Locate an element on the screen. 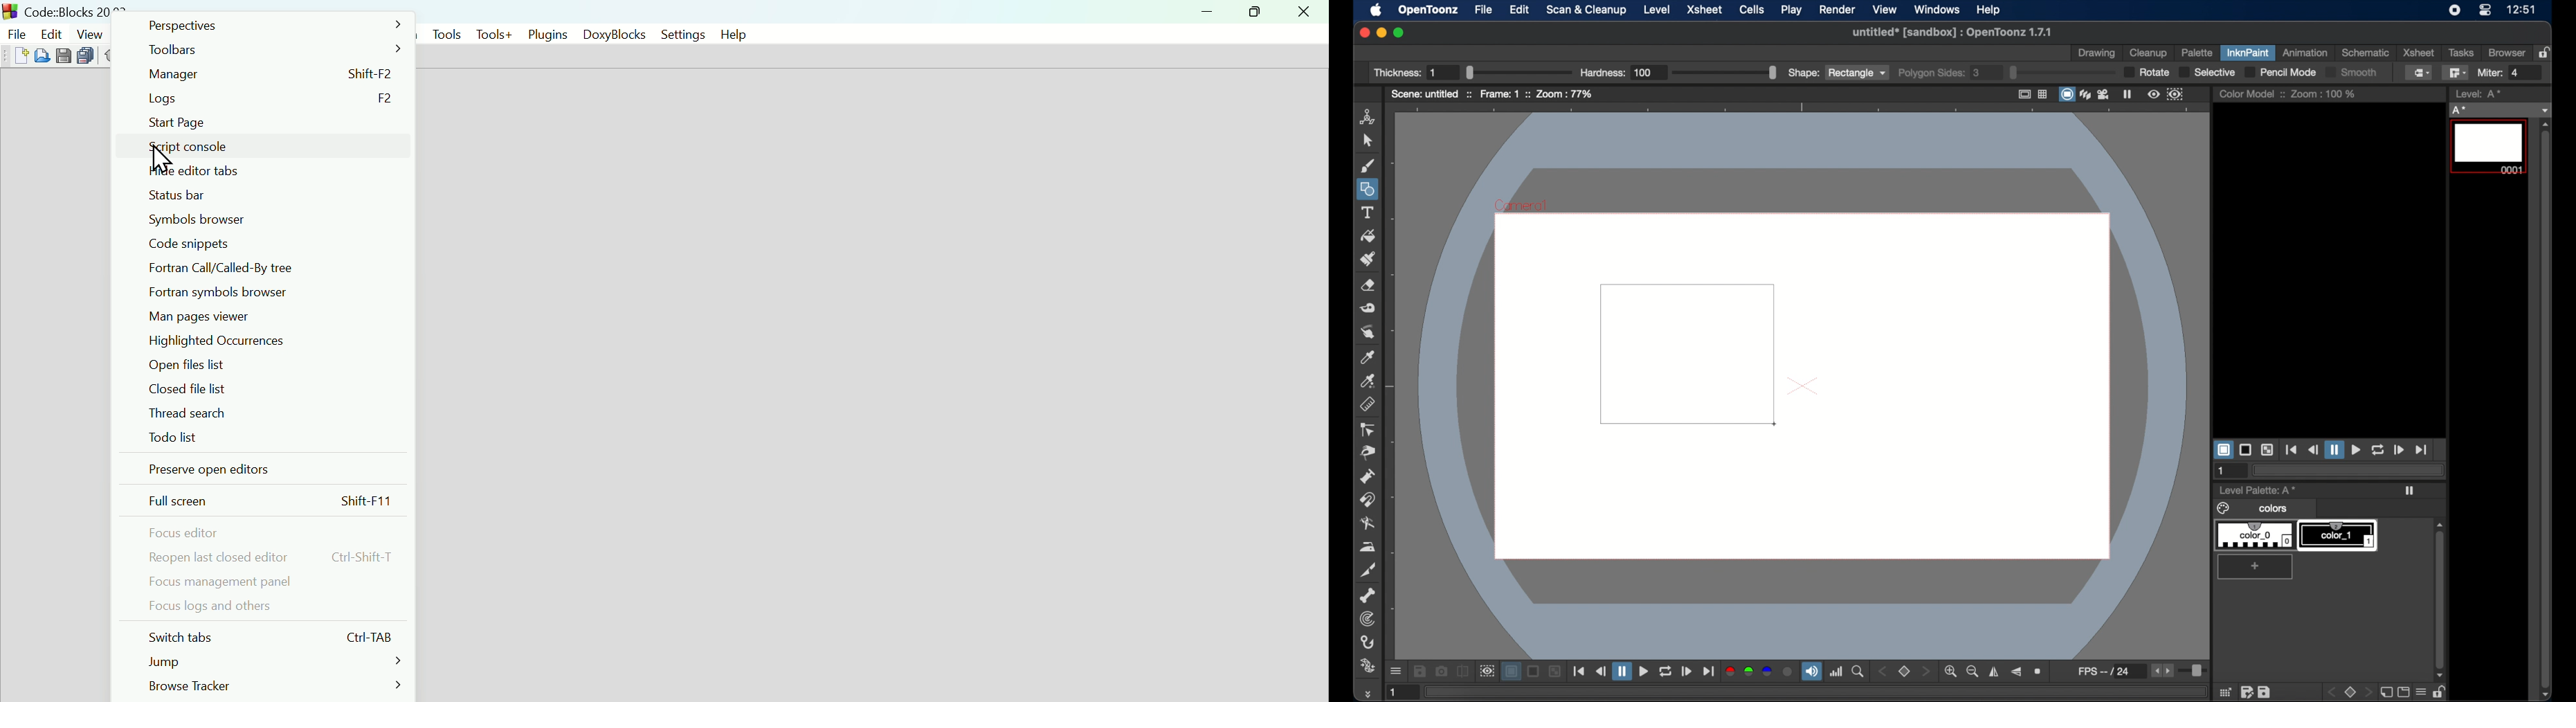 The height and width of the screenshot is (728, 2576). plastic tool is located at coordinates (1367, 666).